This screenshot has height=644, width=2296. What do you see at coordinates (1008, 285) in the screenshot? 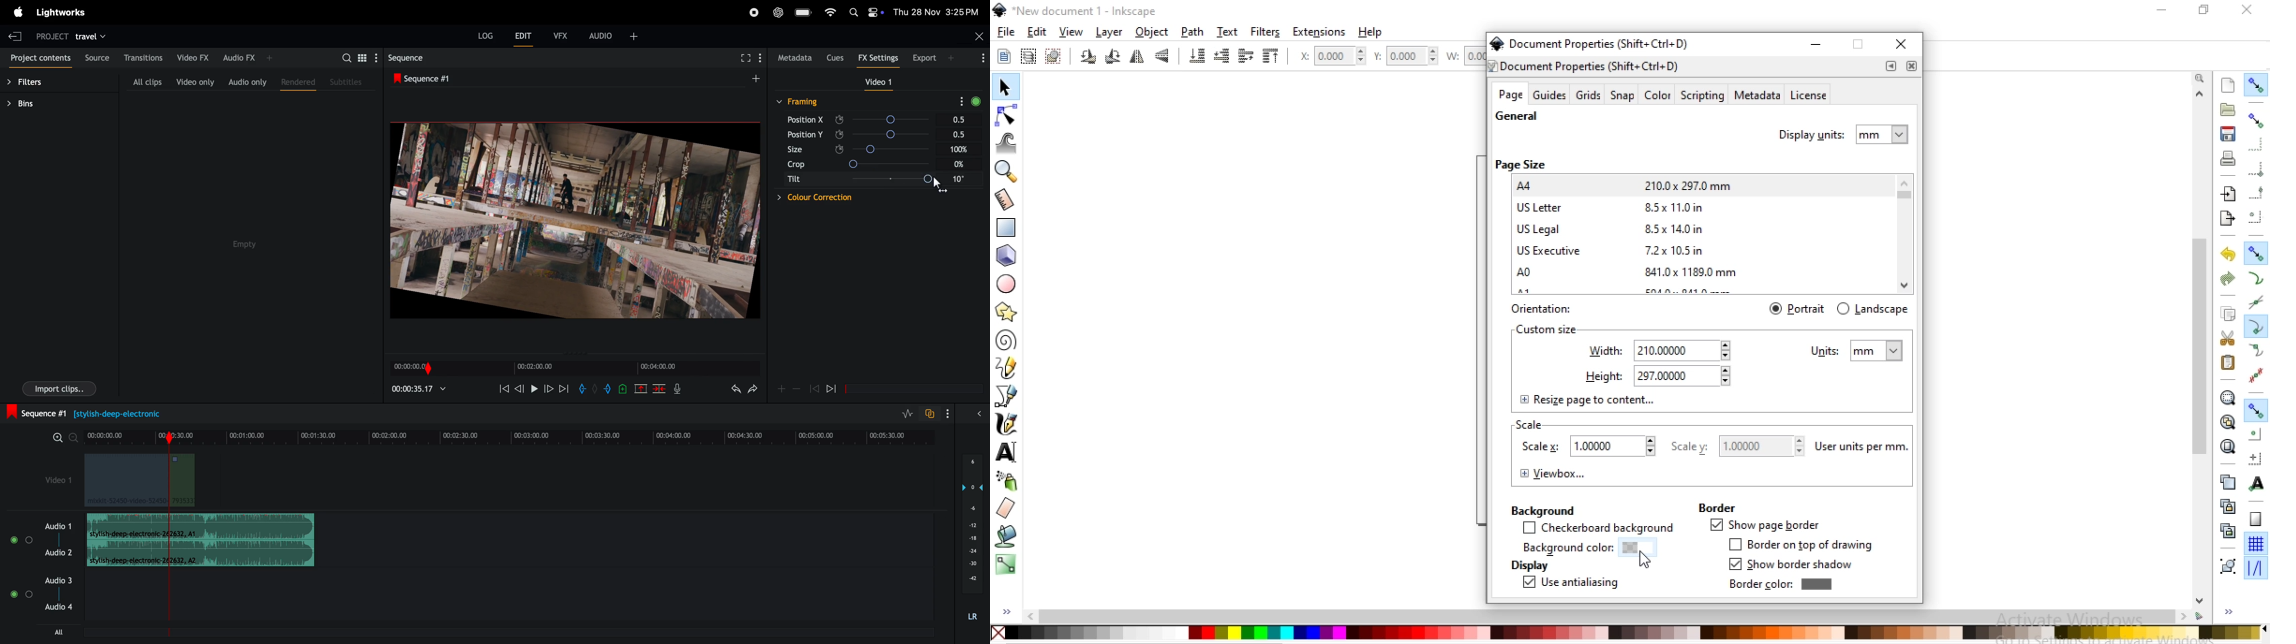
I see `create circles, arcs and ellipses` at bounding box center [1008, 285].